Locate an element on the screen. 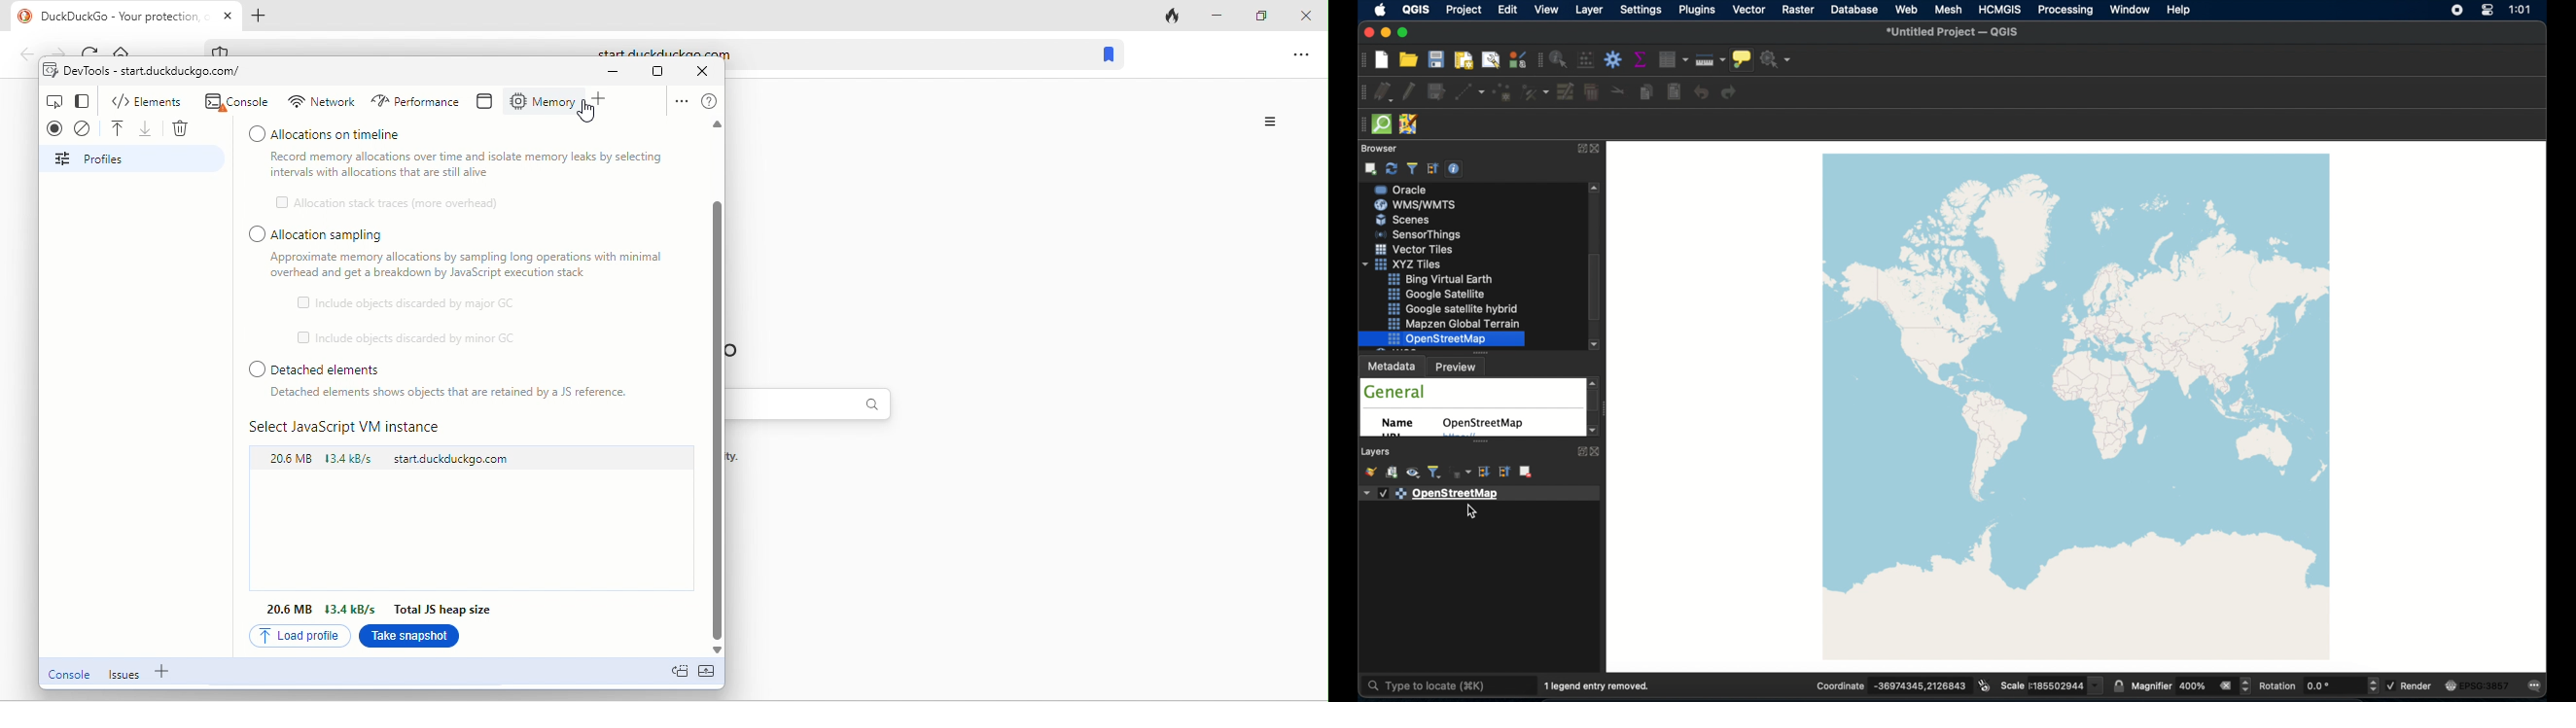 The width and height of the screenshot is (2576, 728). refresh is located at coordinates (1393, 169).